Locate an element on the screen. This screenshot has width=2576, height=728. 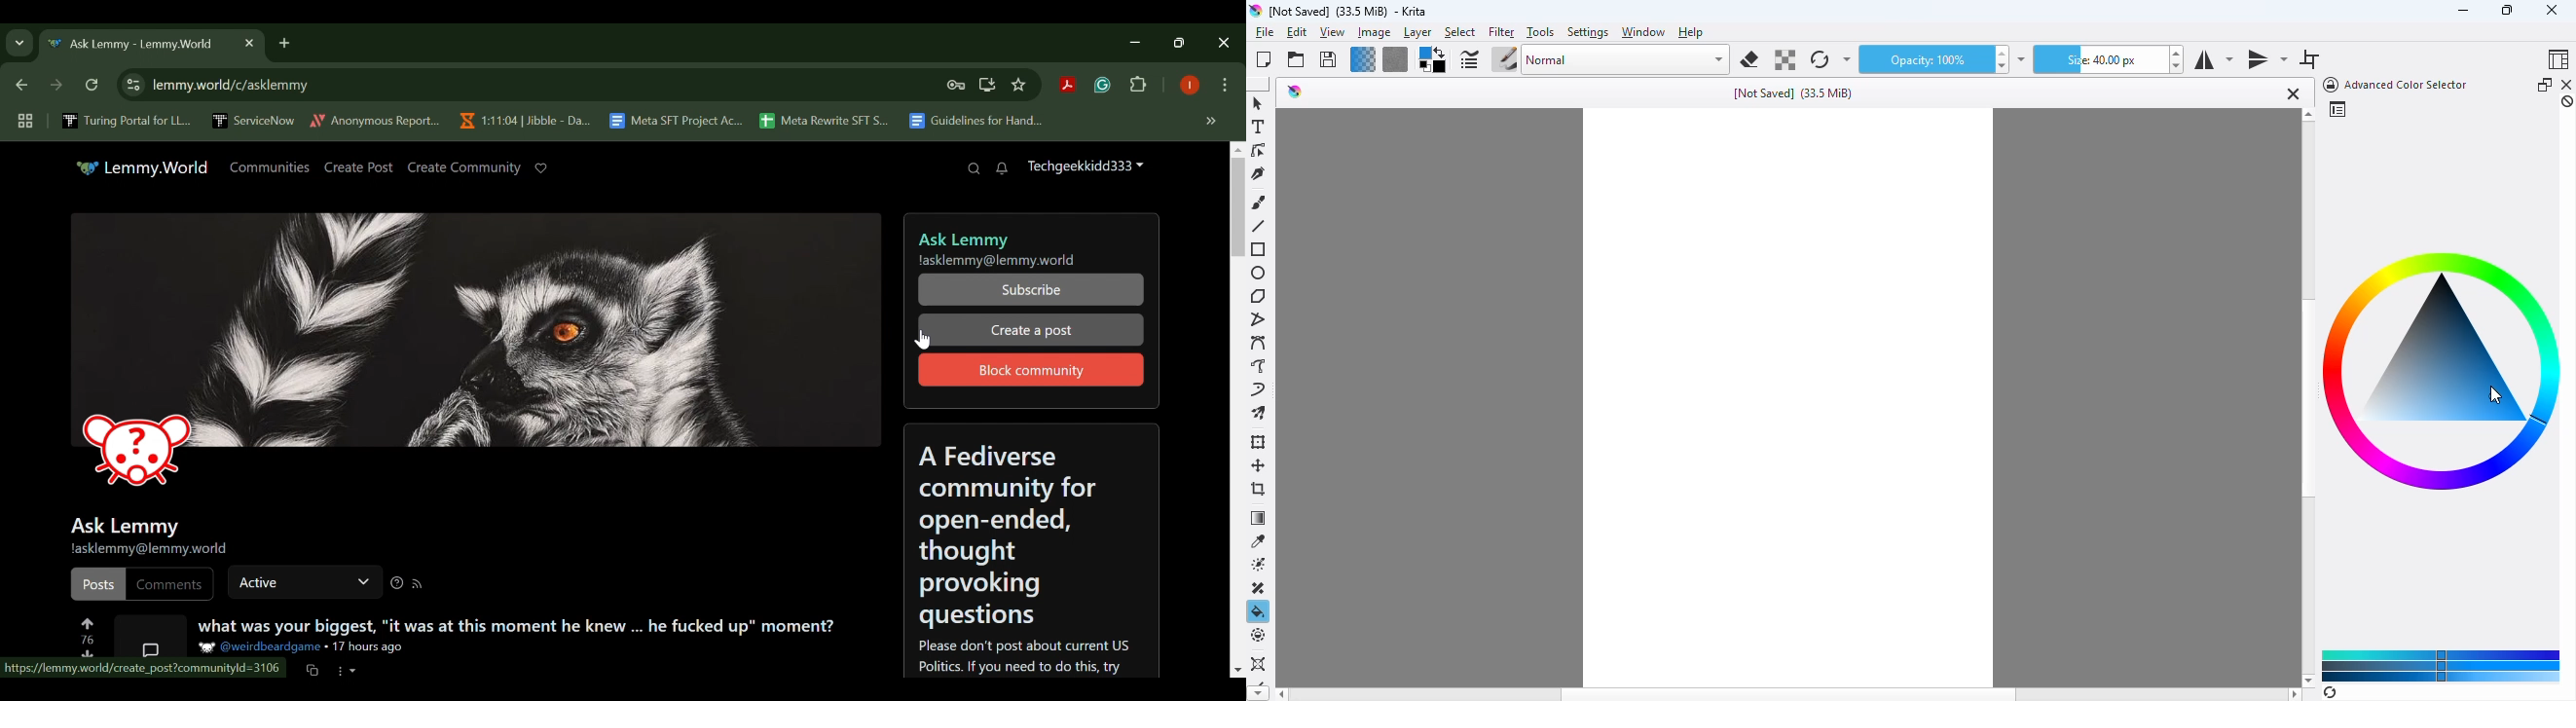
transform a layer or a selection is located at coordinates (1261, 442).